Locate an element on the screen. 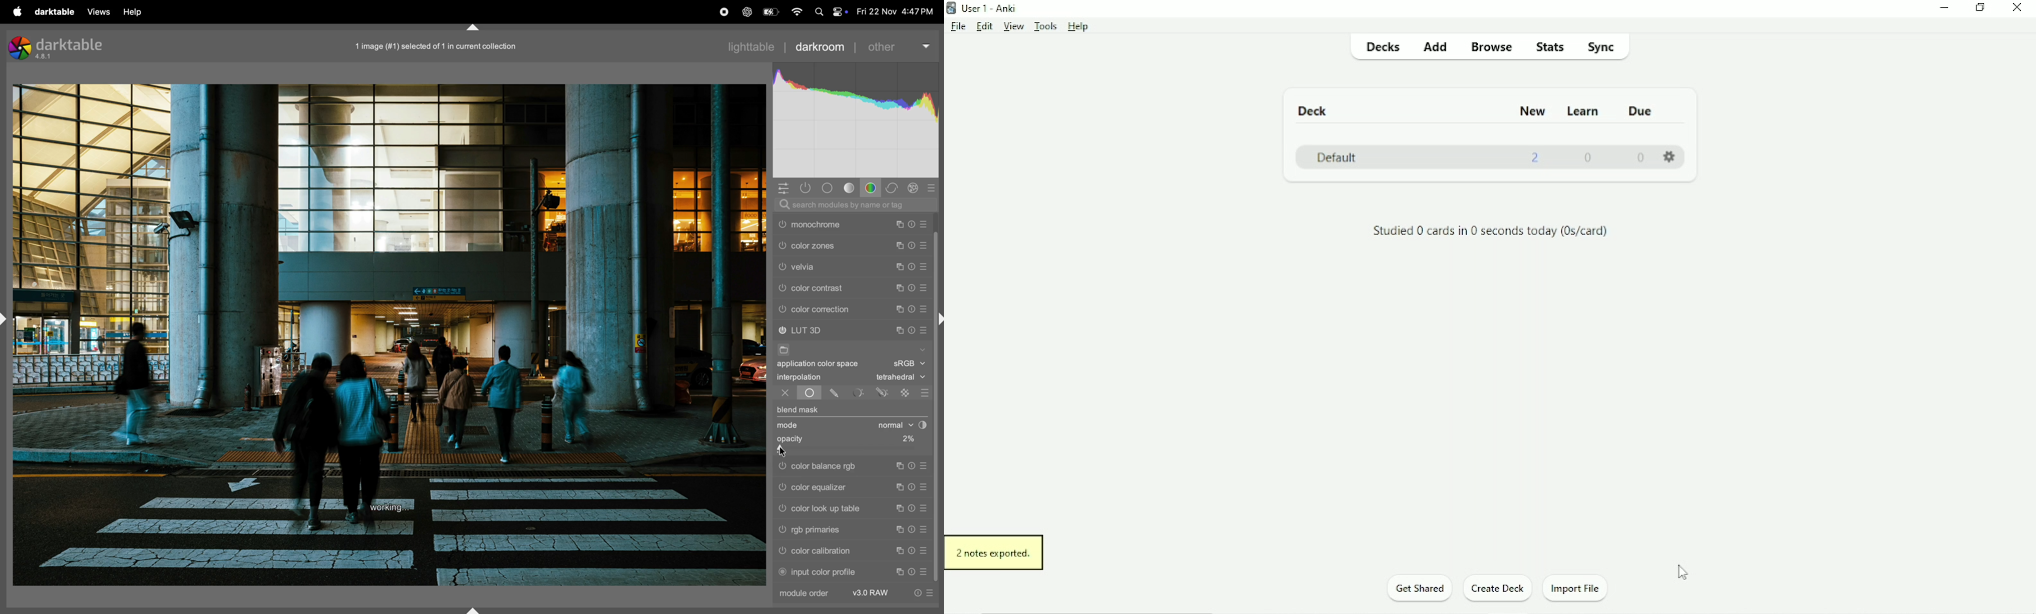 Image resolution: width=2044 pixels, height=616 pixels. presets is located at coordinates (933, 188).